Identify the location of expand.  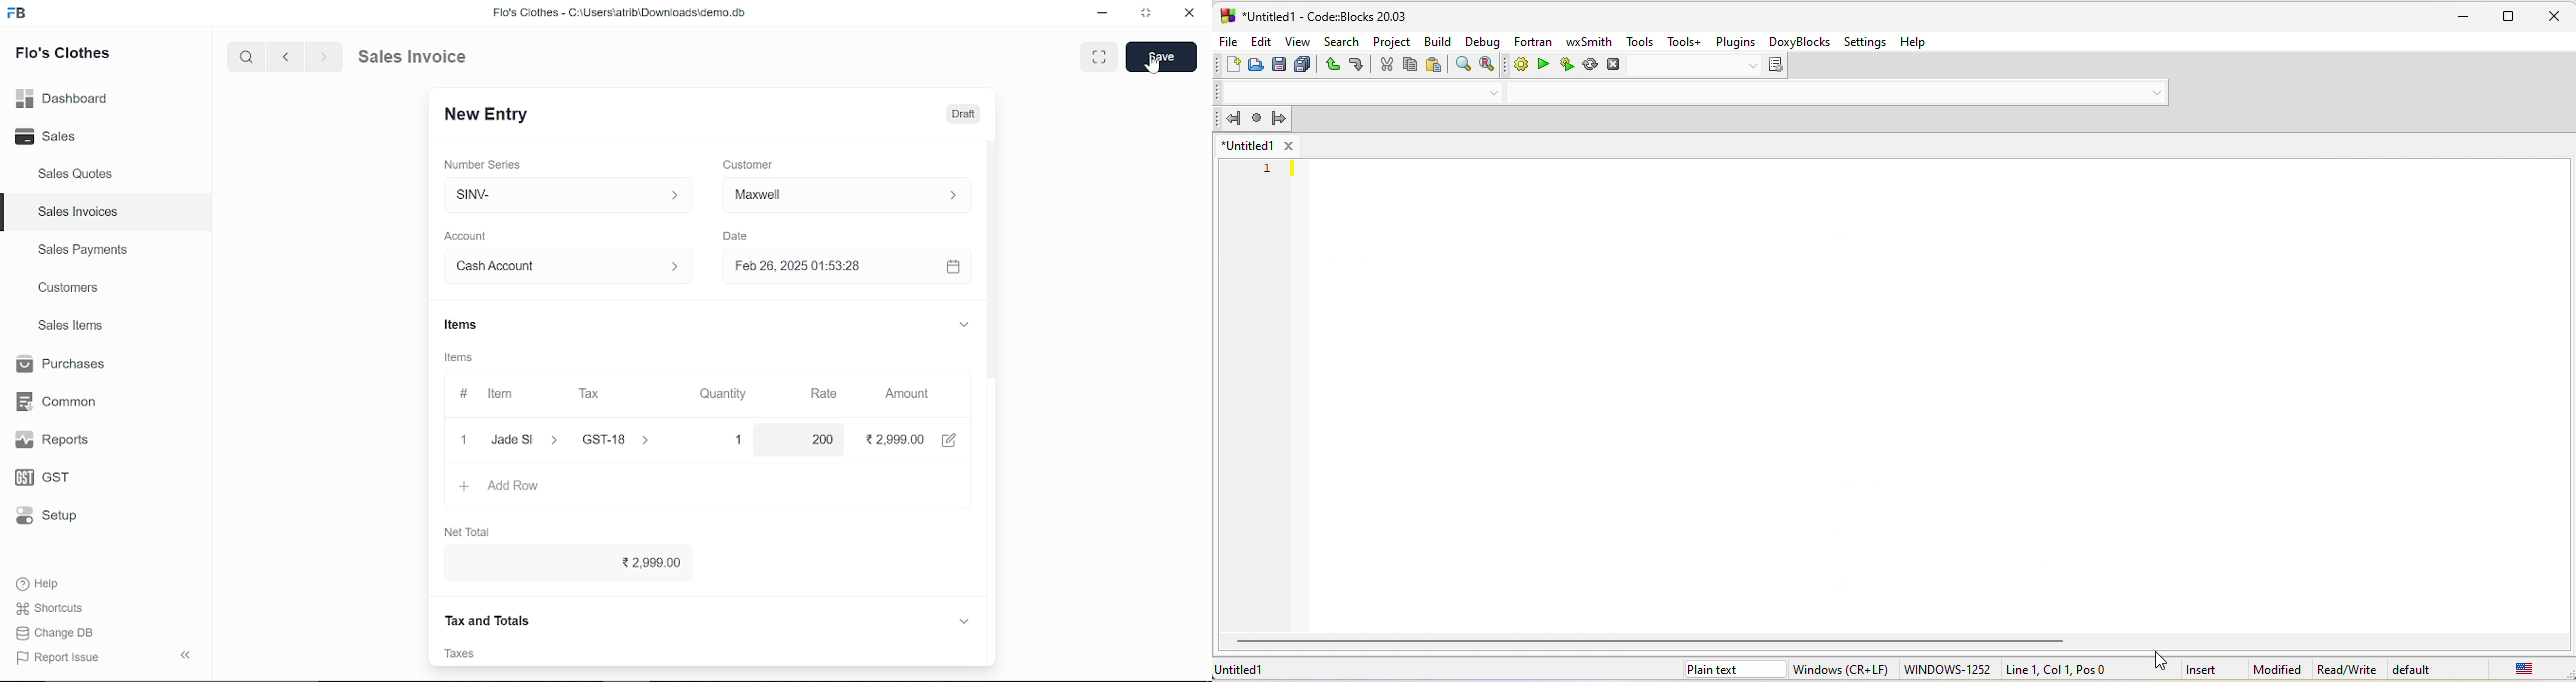
(962, 323).